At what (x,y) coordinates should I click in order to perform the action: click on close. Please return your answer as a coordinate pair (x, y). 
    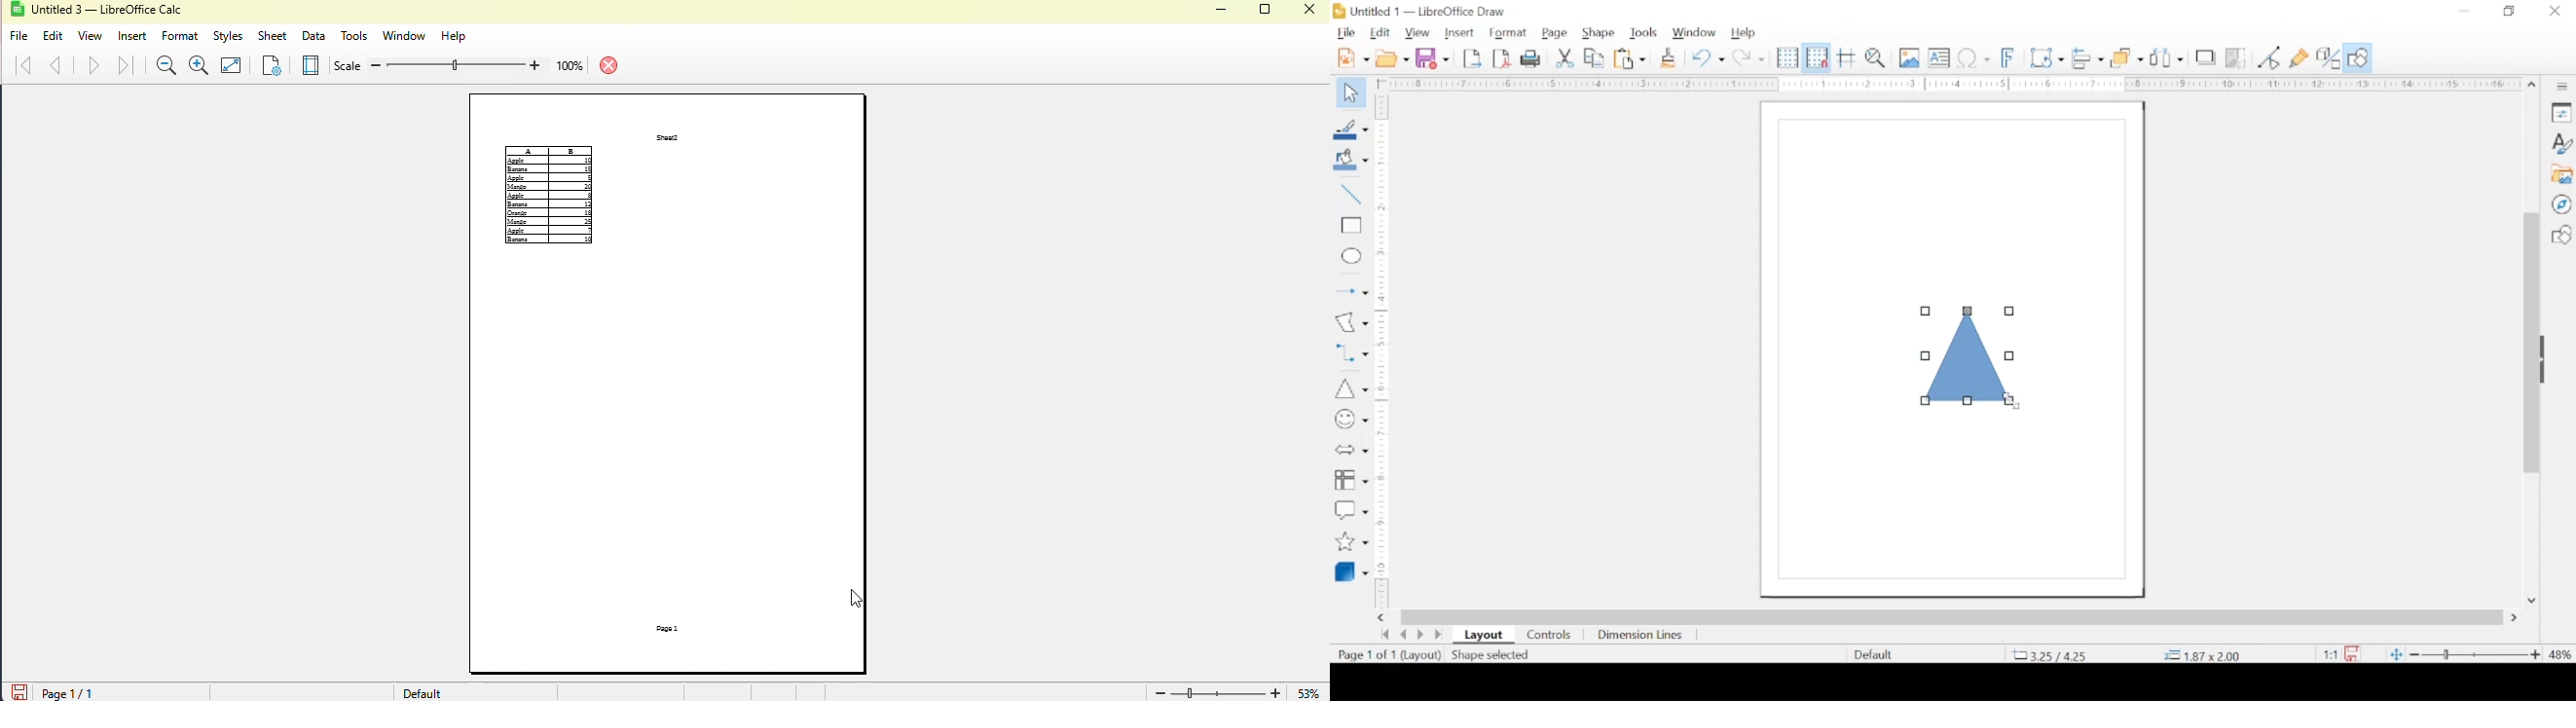
    Looking at the image, I should click on (1310, 9).